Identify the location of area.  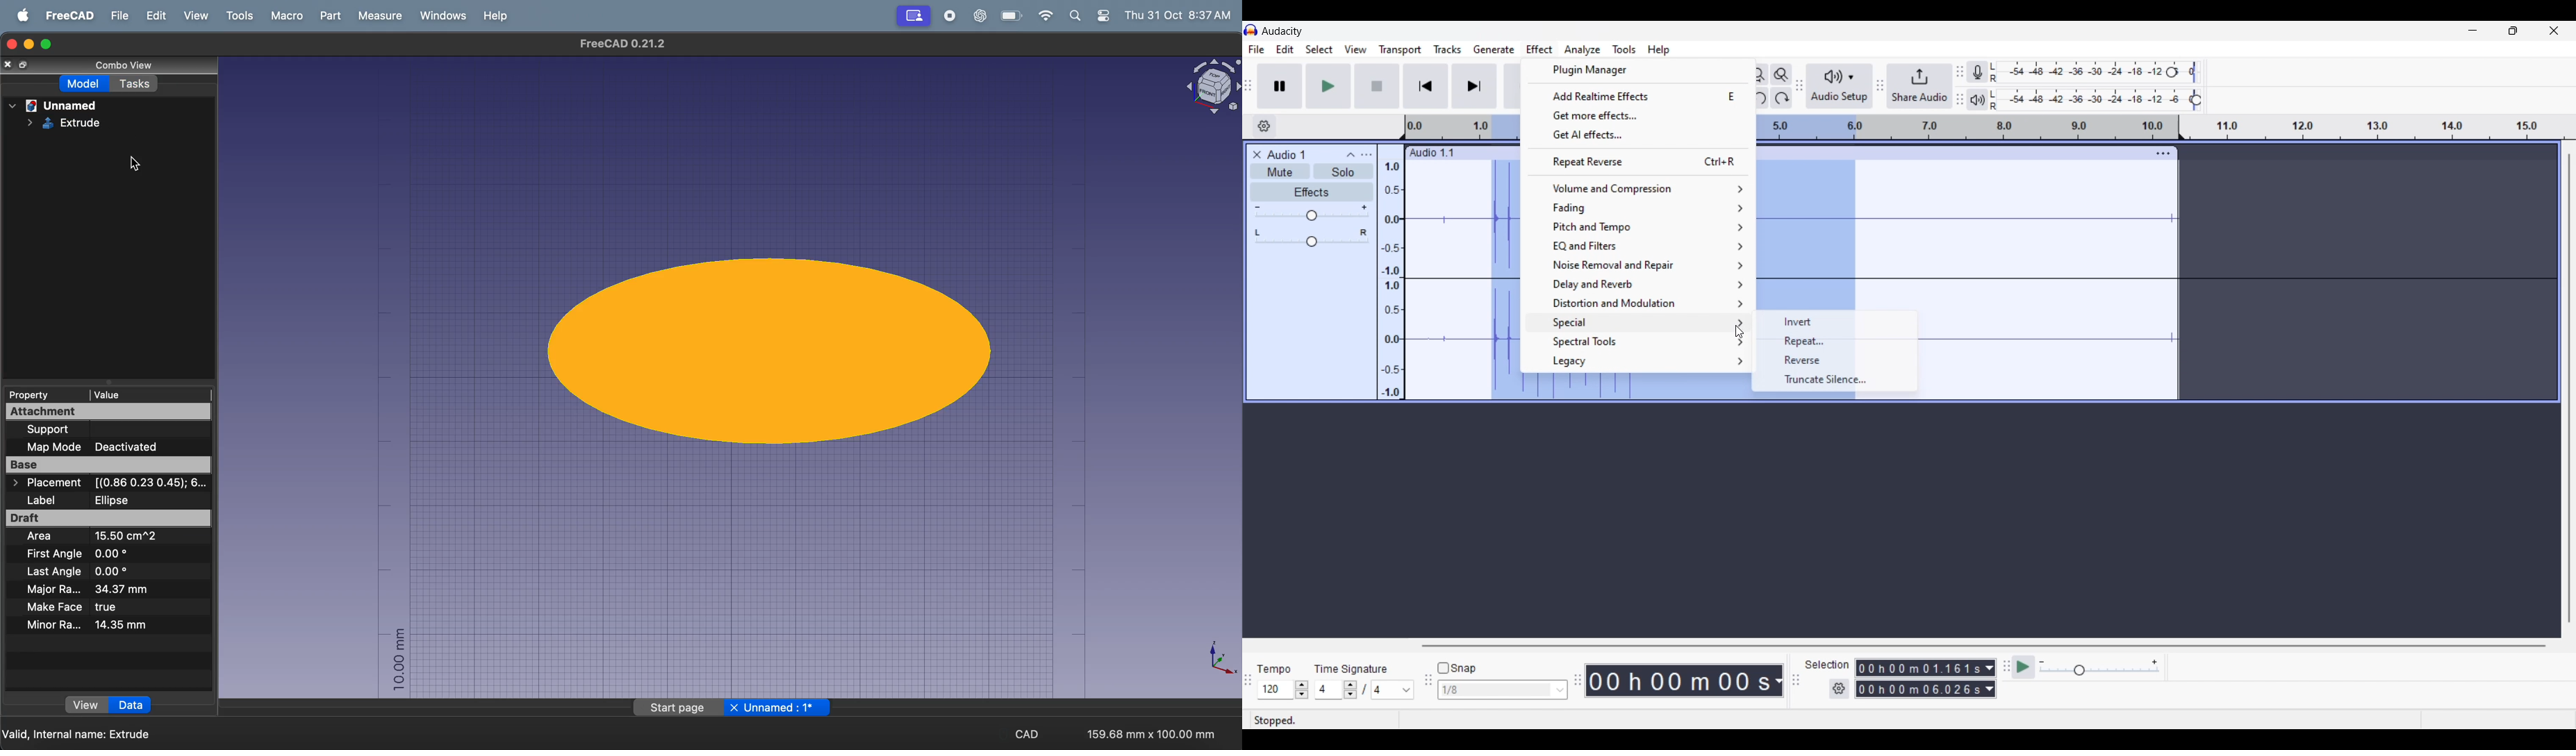
(104, 538).